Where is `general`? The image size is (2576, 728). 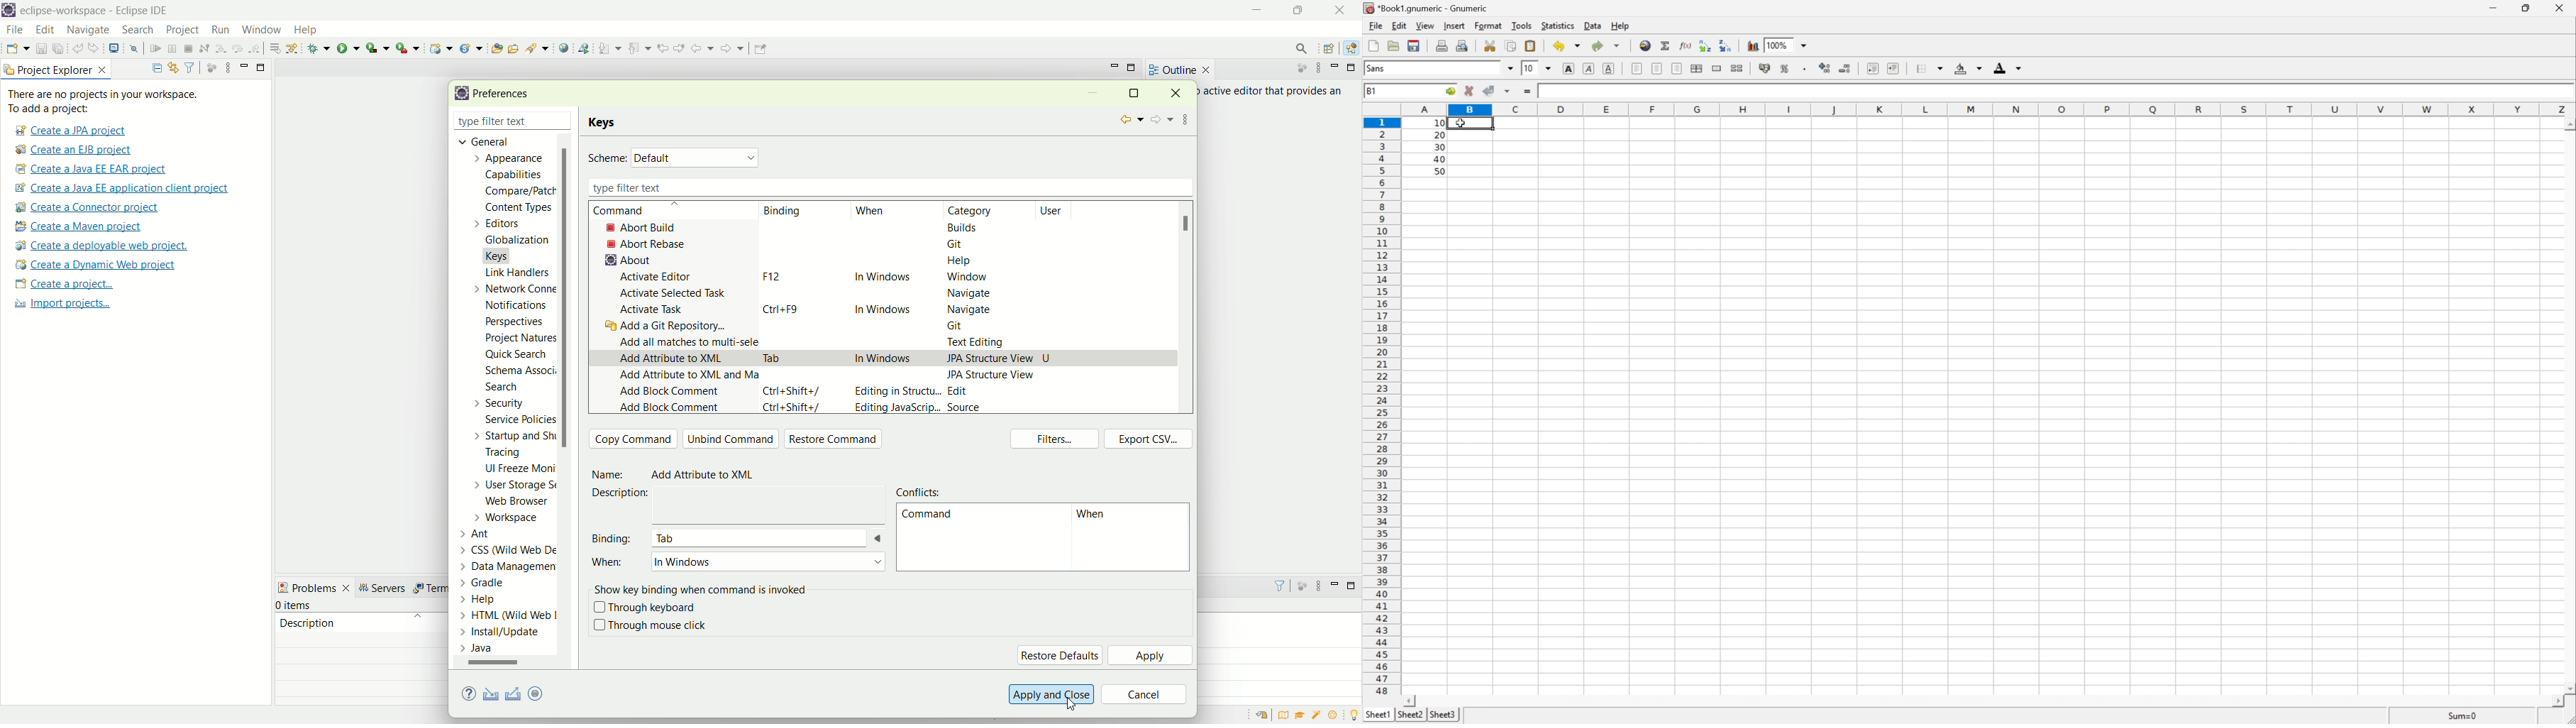 general is located at coordinates (480, 141).